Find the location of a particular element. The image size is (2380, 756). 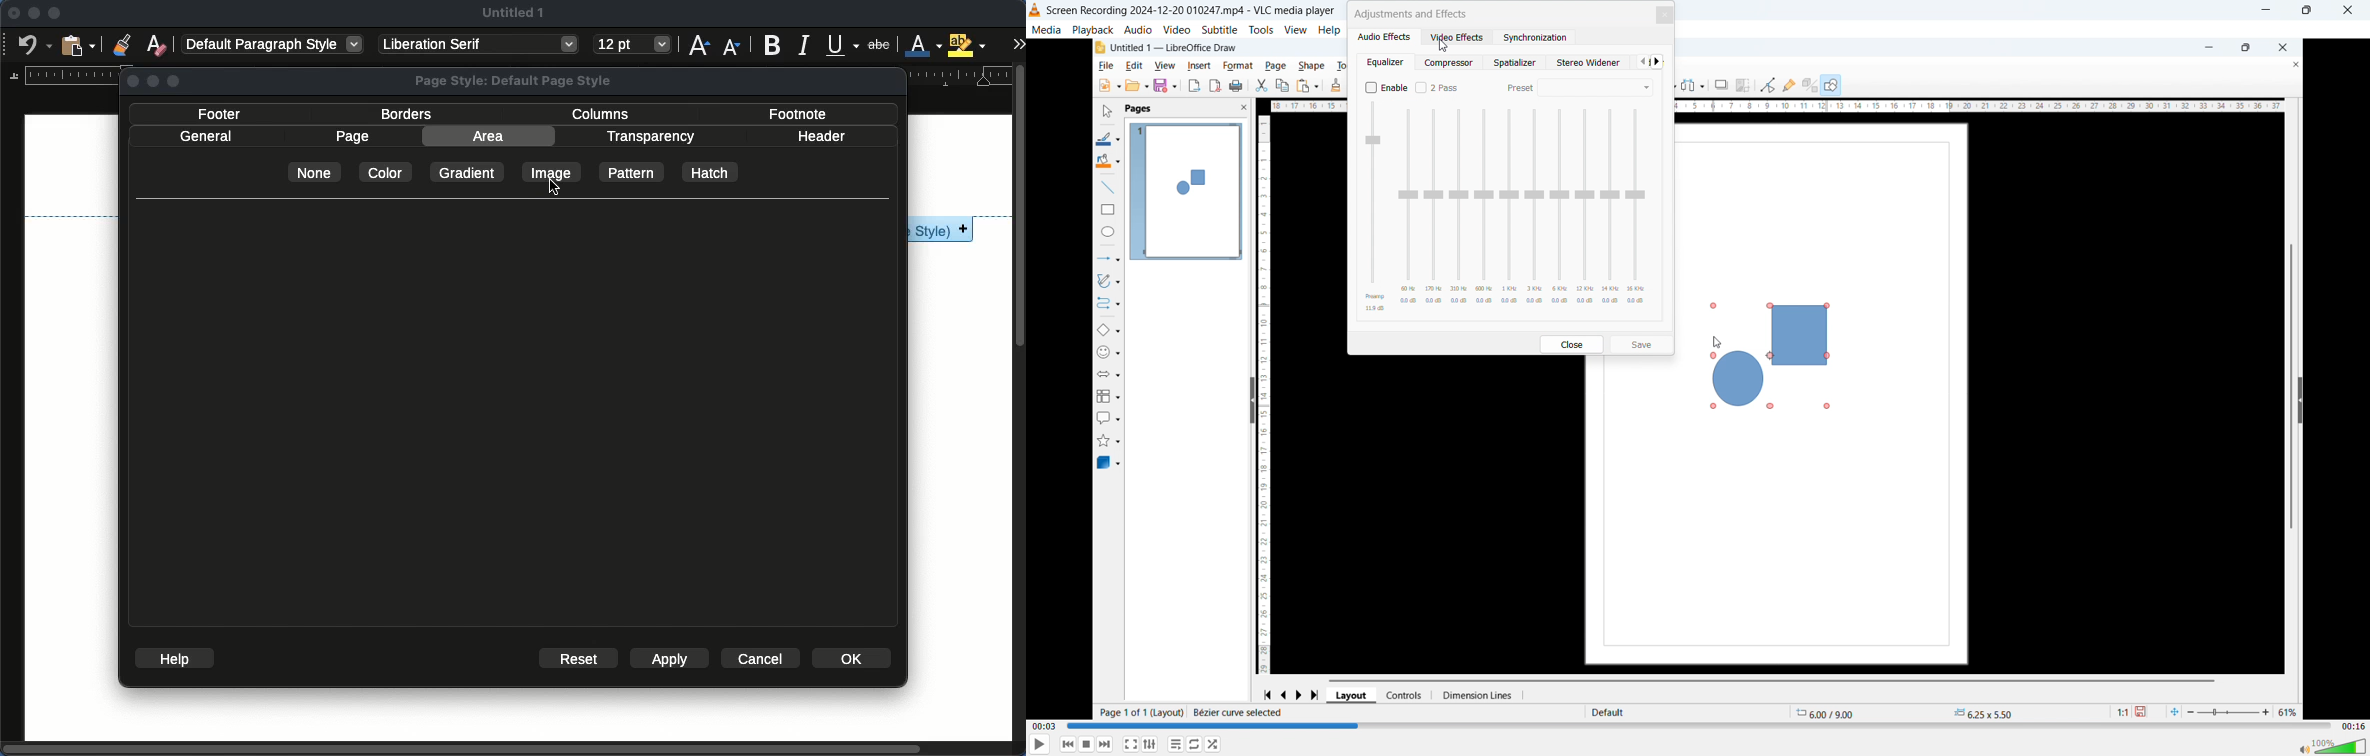

Preset is located at coordinates (1519, 88).